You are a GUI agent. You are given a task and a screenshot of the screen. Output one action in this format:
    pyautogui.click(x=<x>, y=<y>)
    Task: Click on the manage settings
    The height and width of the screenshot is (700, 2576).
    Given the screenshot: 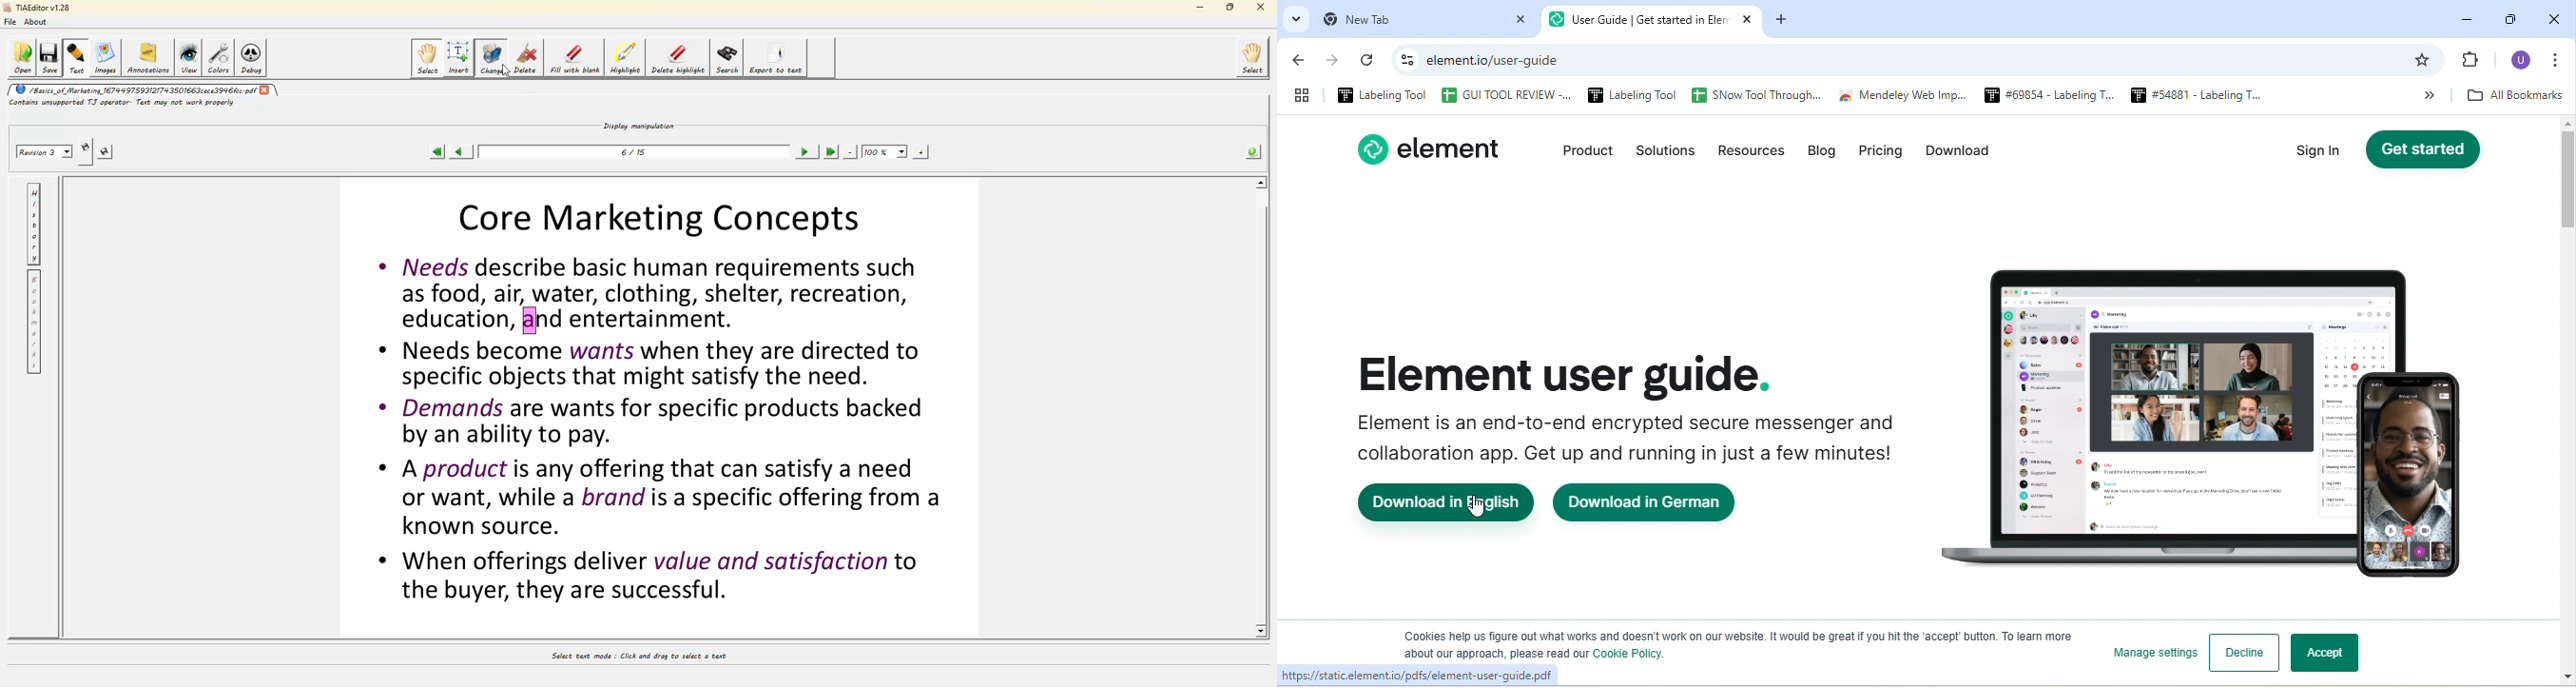 What is the action you would take?
    pyautogui.click(x=2150, y=653)
    